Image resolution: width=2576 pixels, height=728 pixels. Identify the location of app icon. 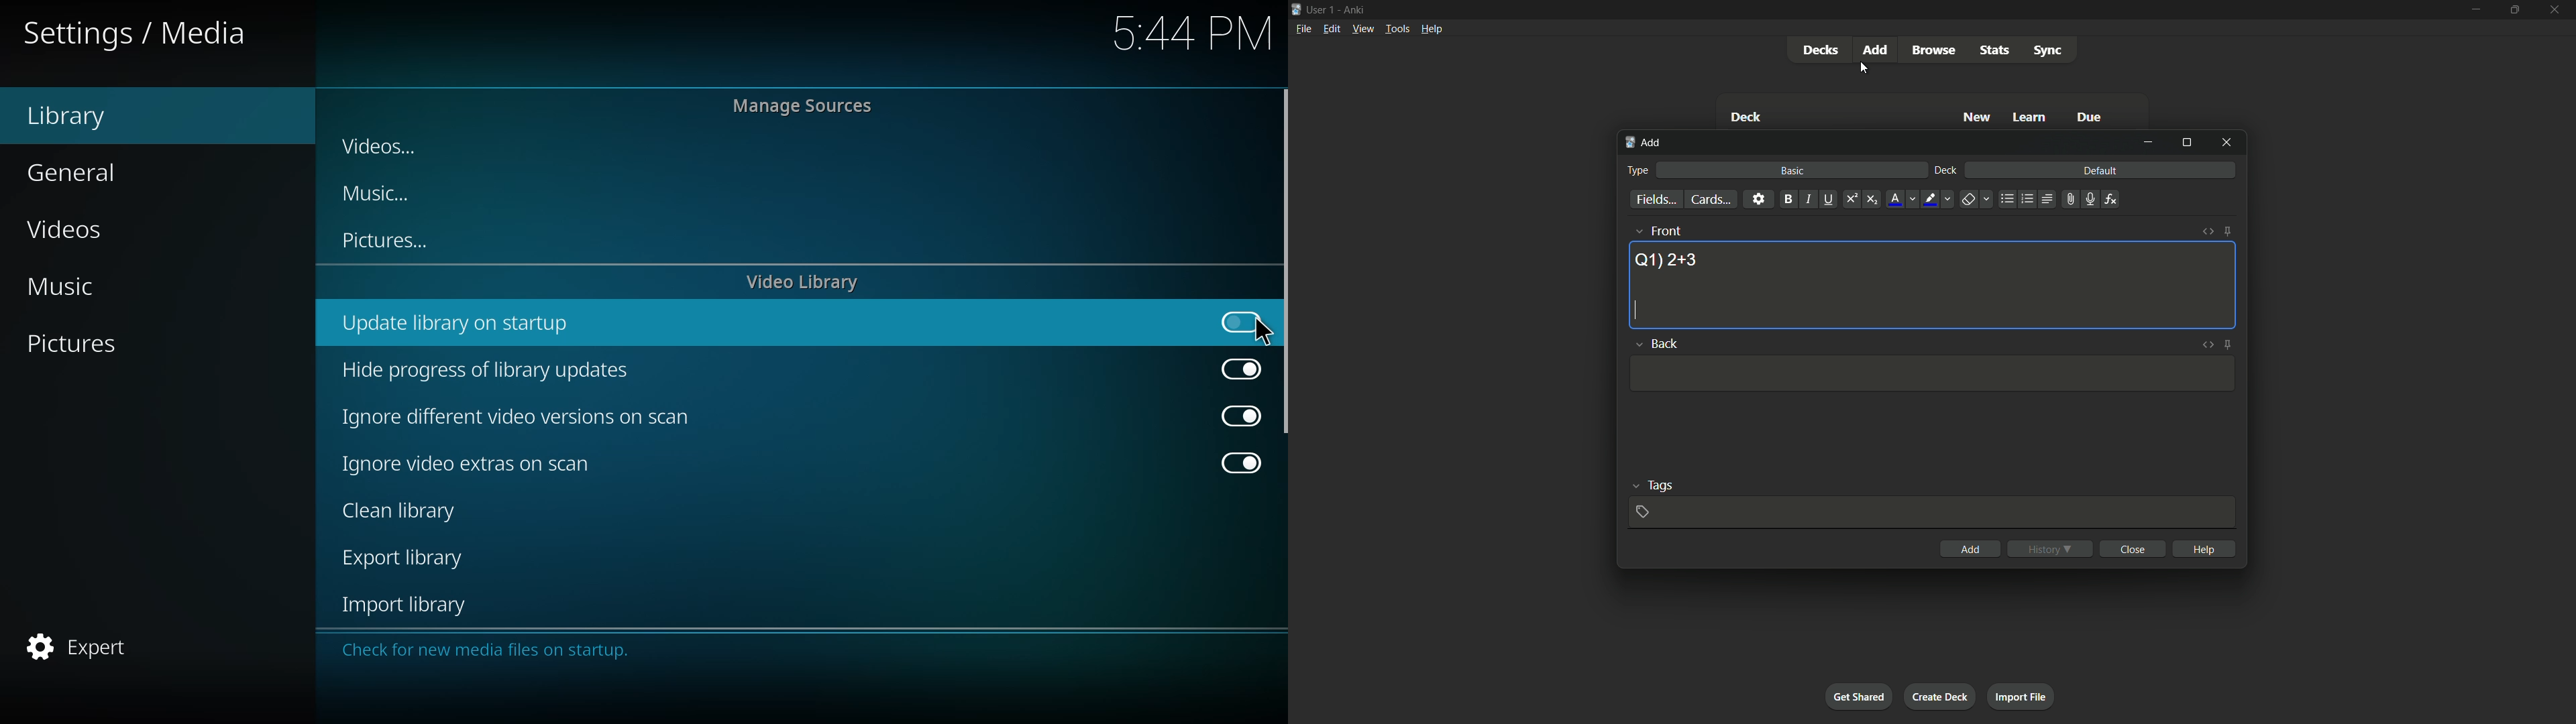
(1296, 8).